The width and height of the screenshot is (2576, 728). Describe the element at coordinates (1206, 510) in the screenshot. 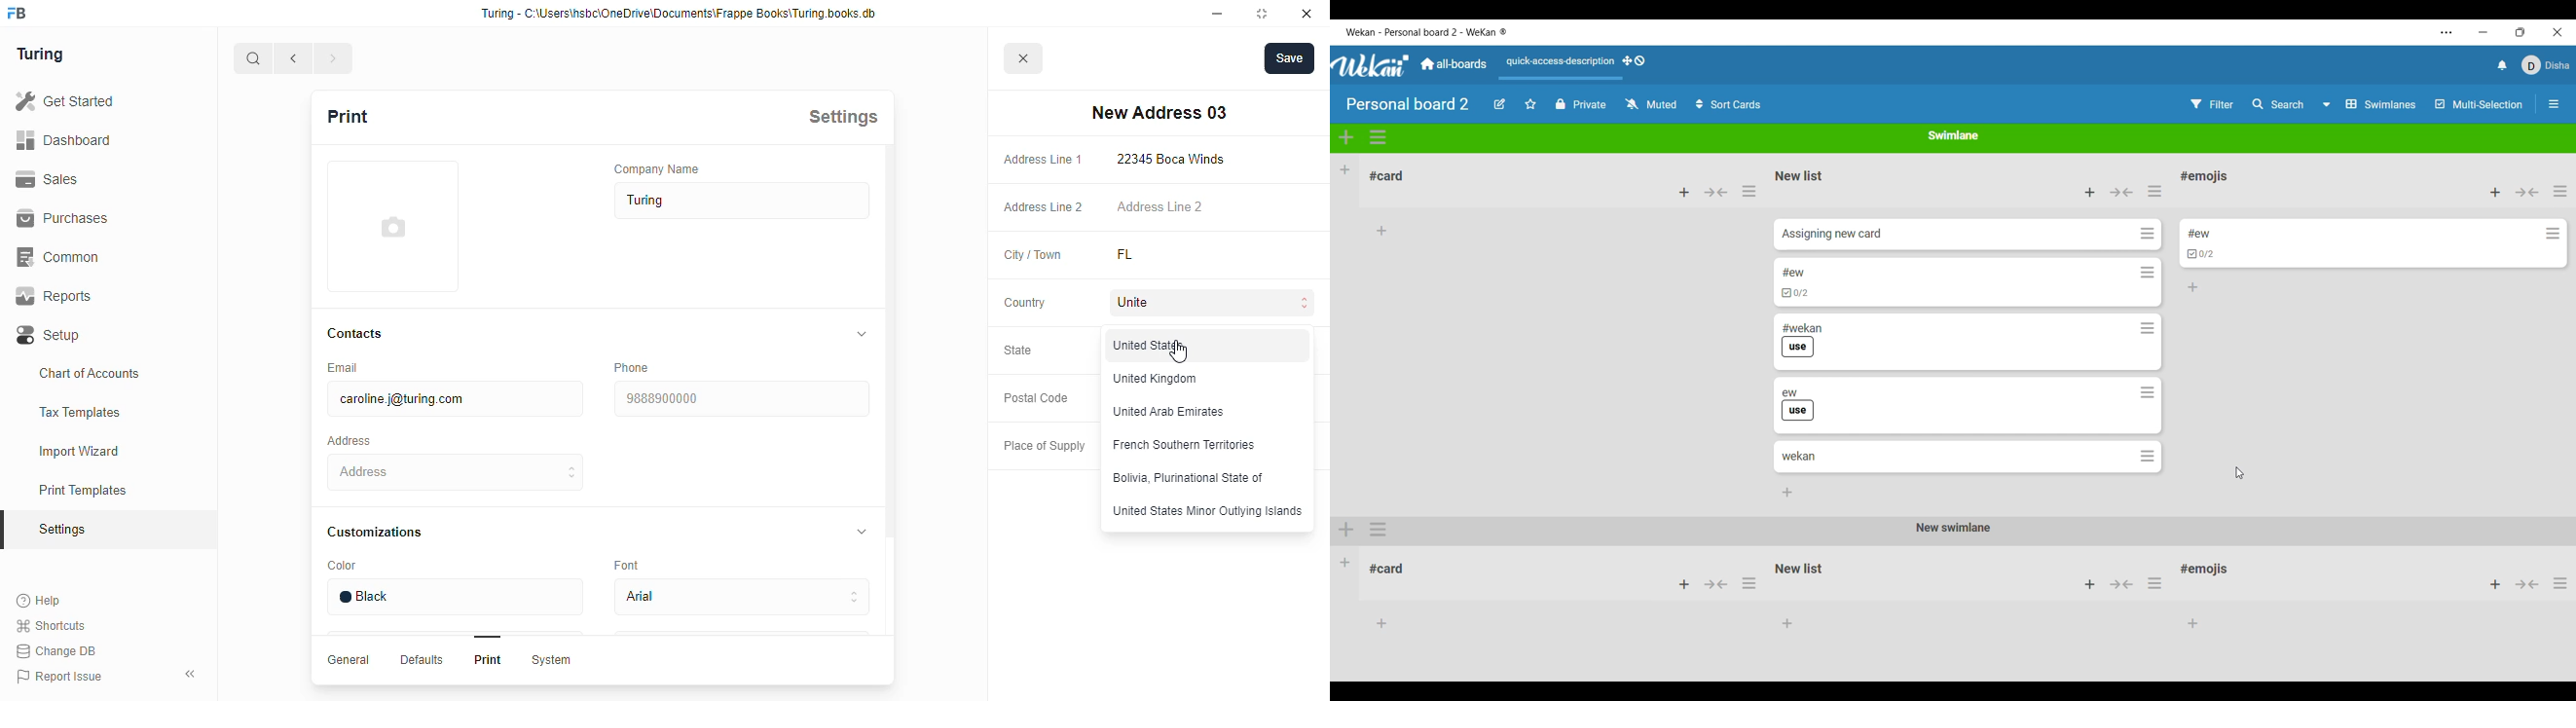

I see `United States Minor Outlying Islands` at that location.